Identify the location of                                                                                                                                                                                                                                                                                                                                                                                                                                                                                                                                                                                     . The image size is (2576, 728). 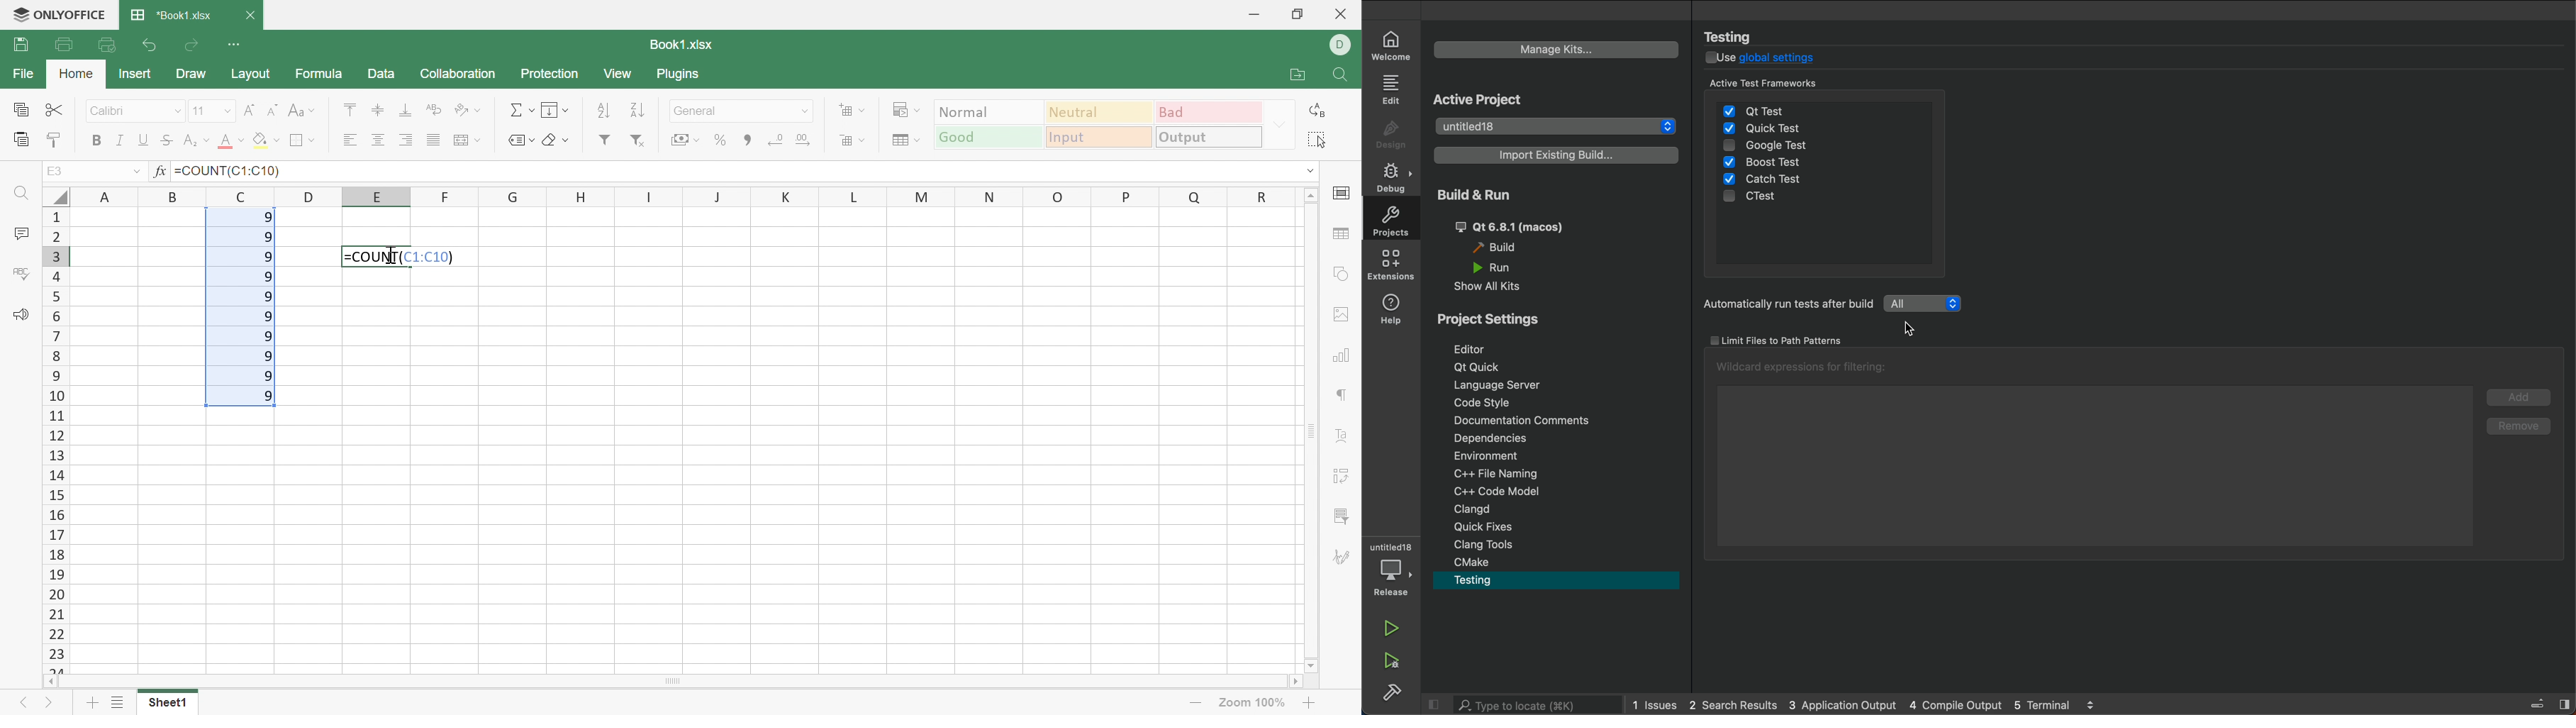
(554, 140).